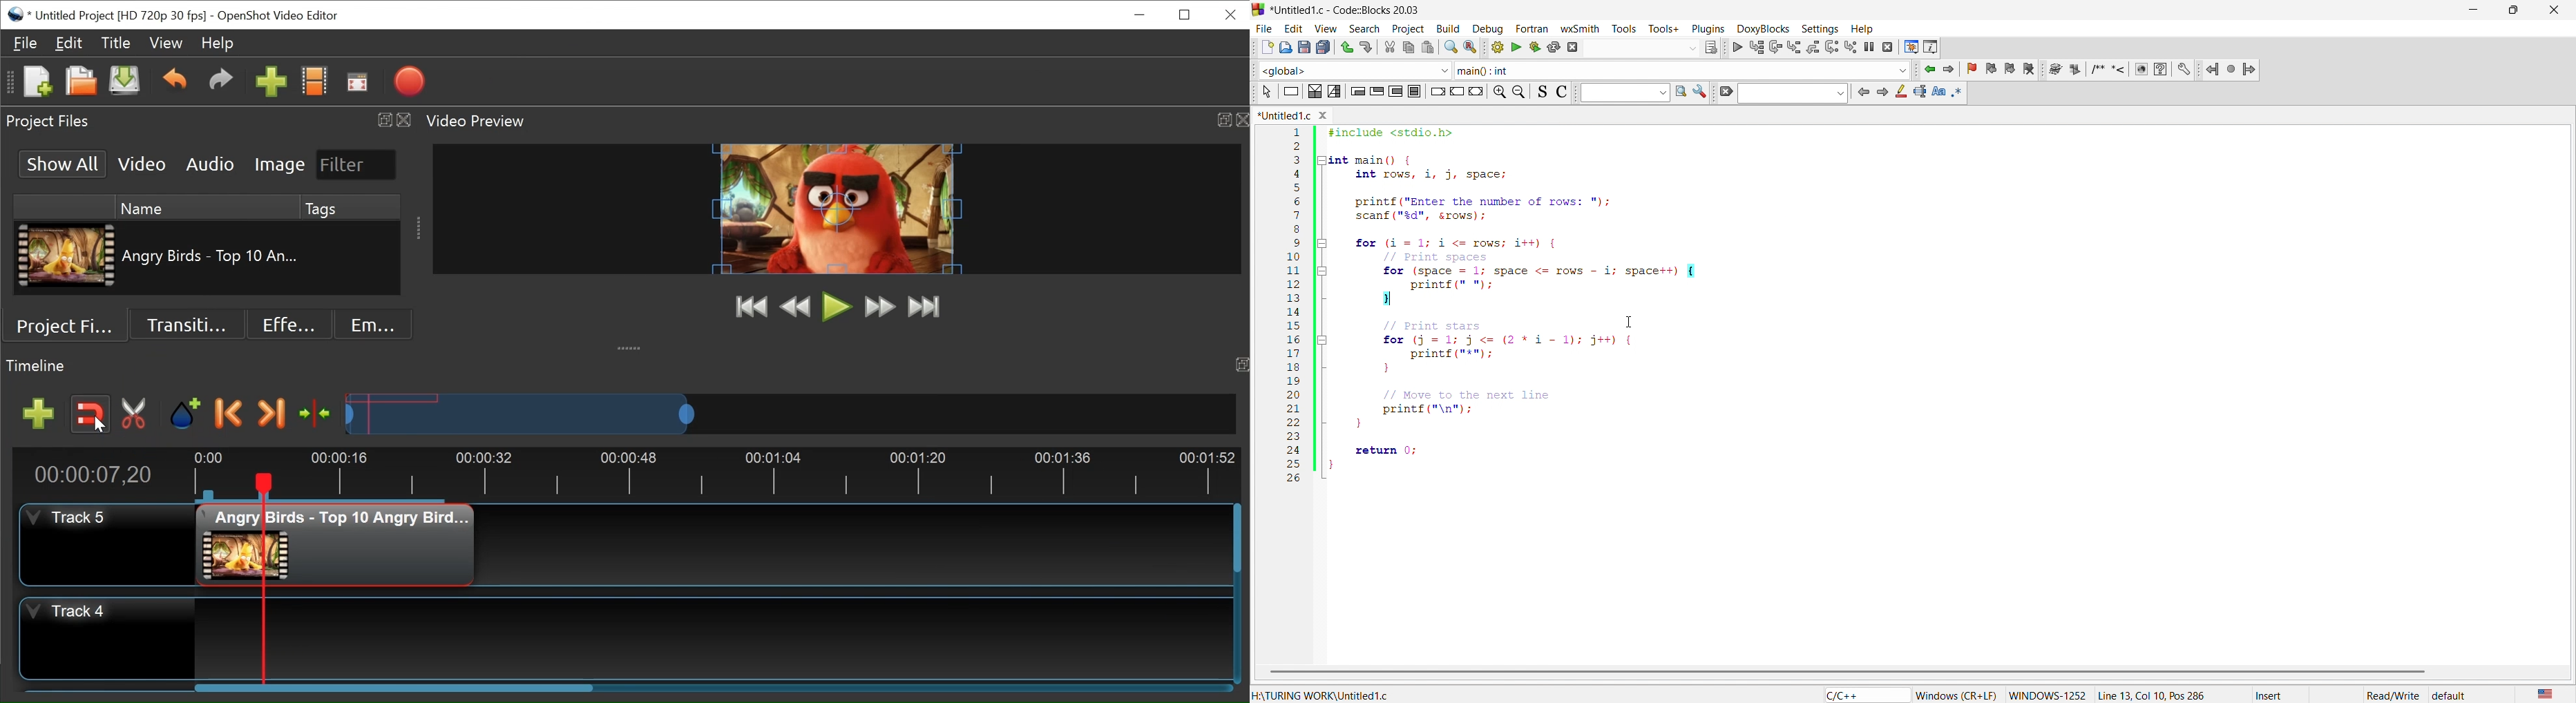  Describe the element at coordinates (372, 324) in the screenshot. I see `Emoji` at that location.